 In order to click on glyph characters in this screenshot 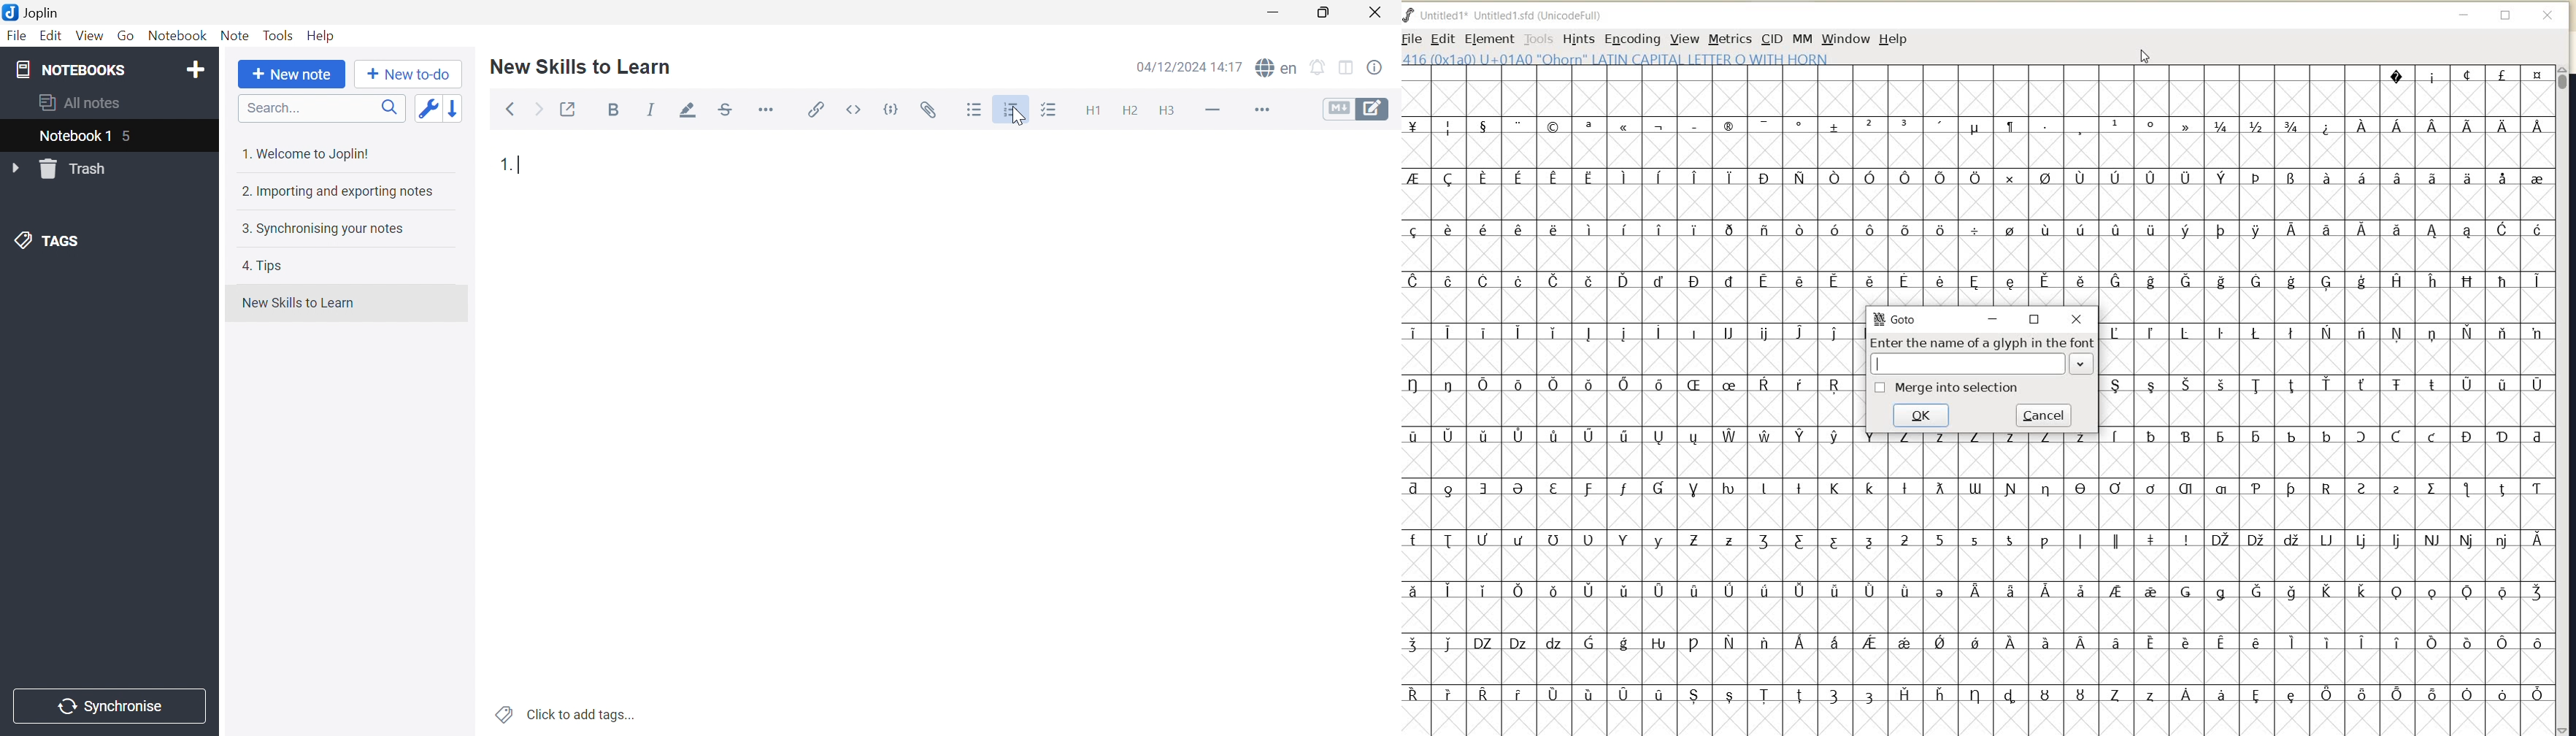, I will do `click(2328, 519)`.